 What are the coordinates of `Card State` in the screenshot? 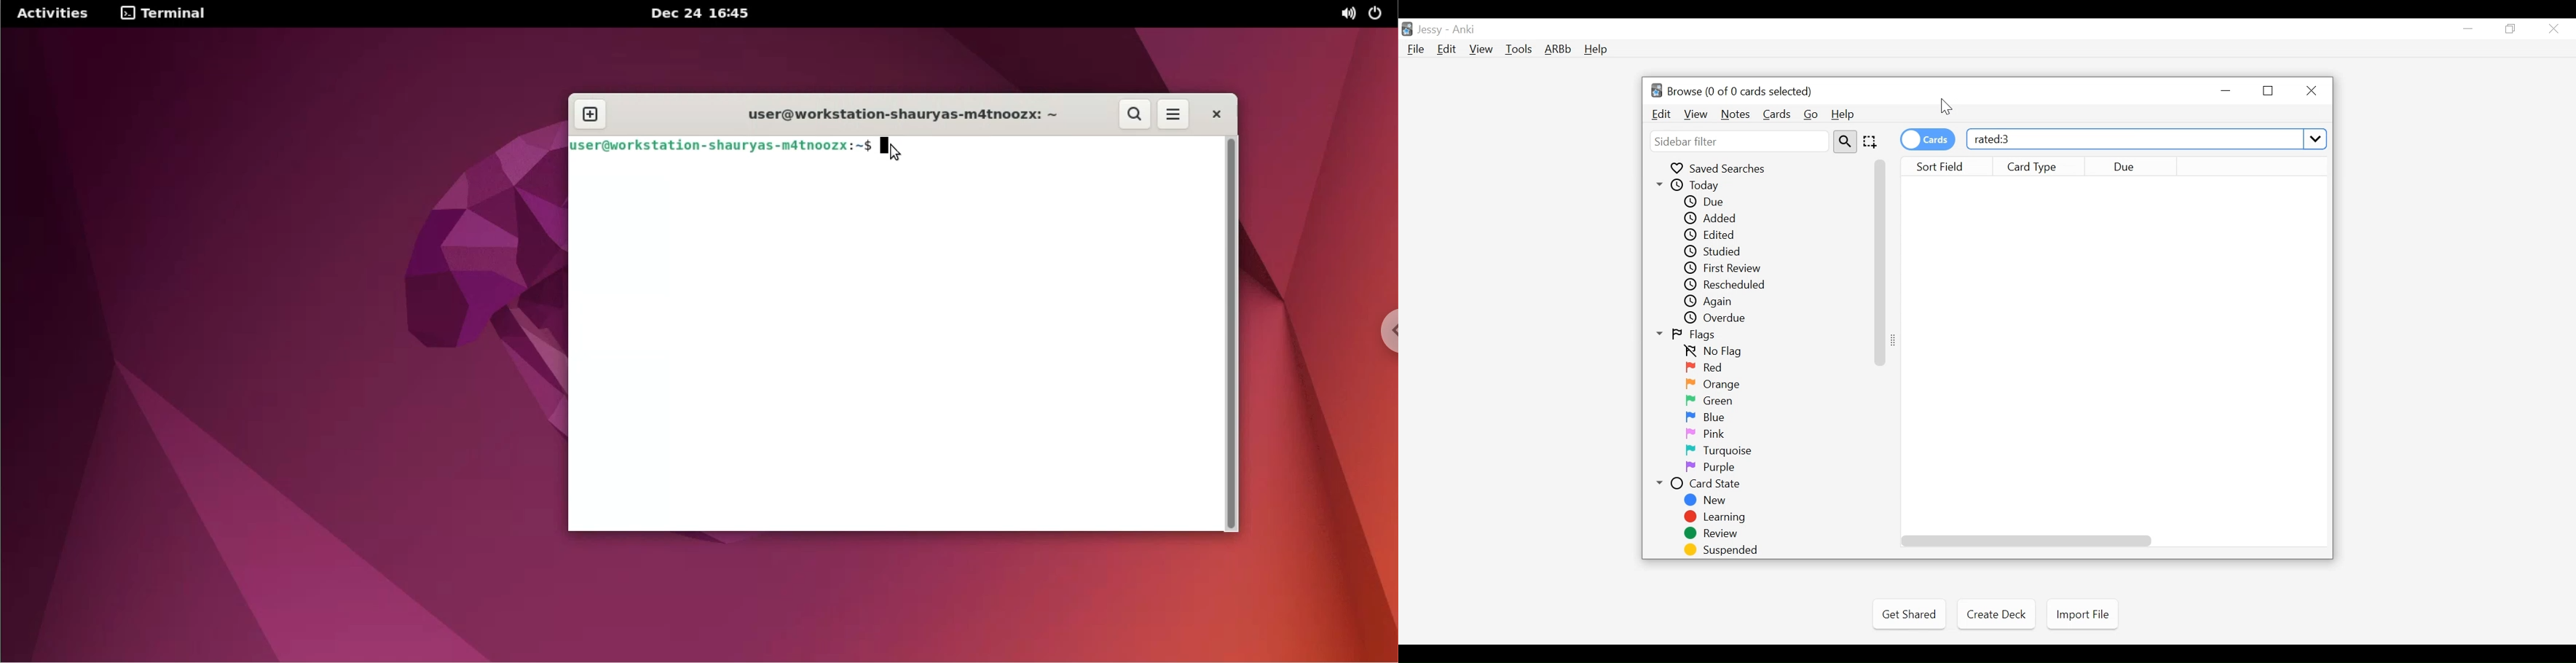 It's located at (1708, 484).